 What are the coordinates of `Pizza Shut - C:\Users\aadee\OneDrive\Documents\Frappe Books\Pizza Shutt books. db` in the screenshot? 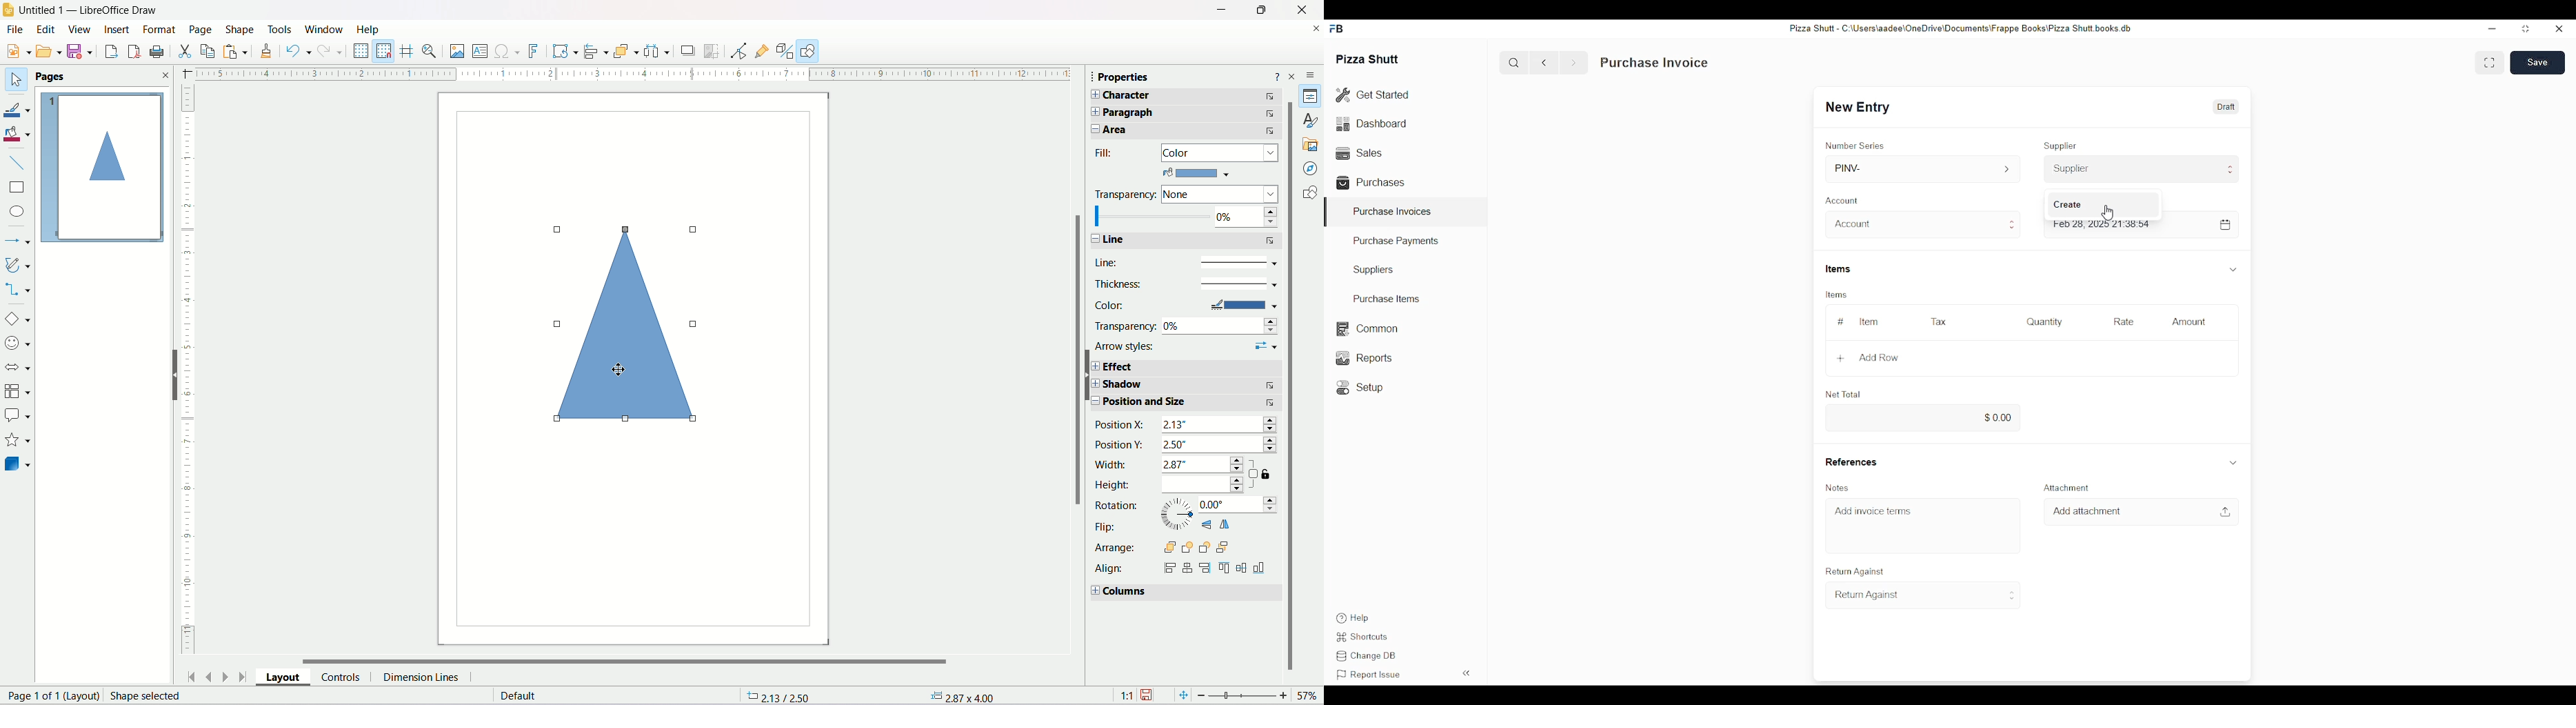 It's located at (1959, 27).